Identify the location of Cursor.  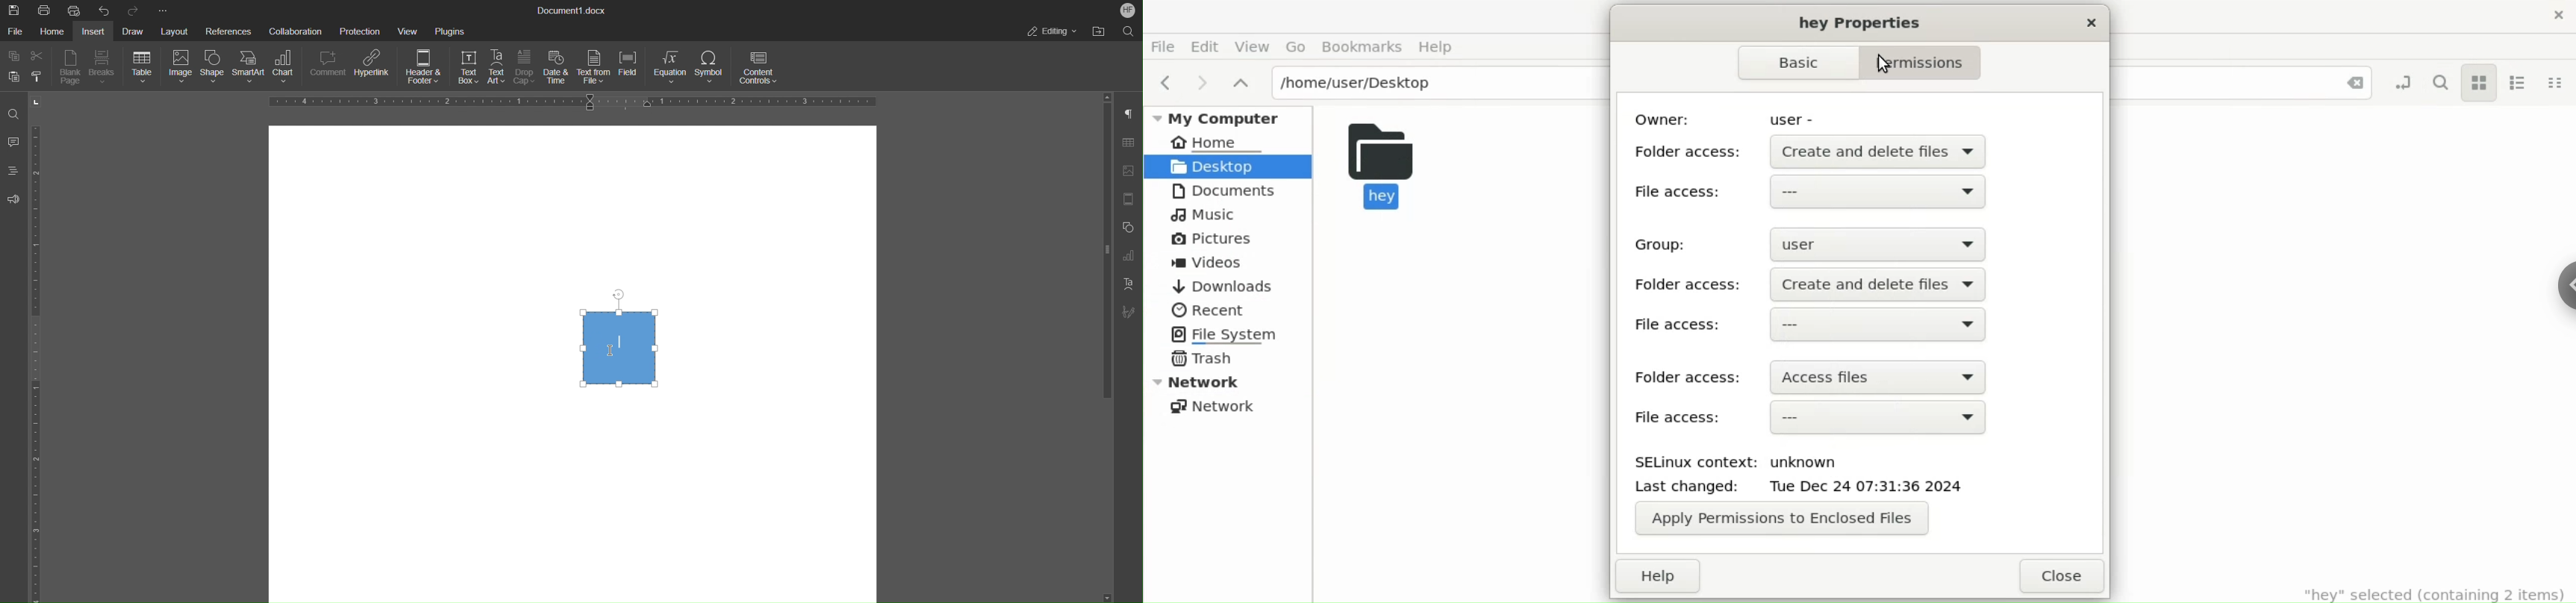
(1896, 69).